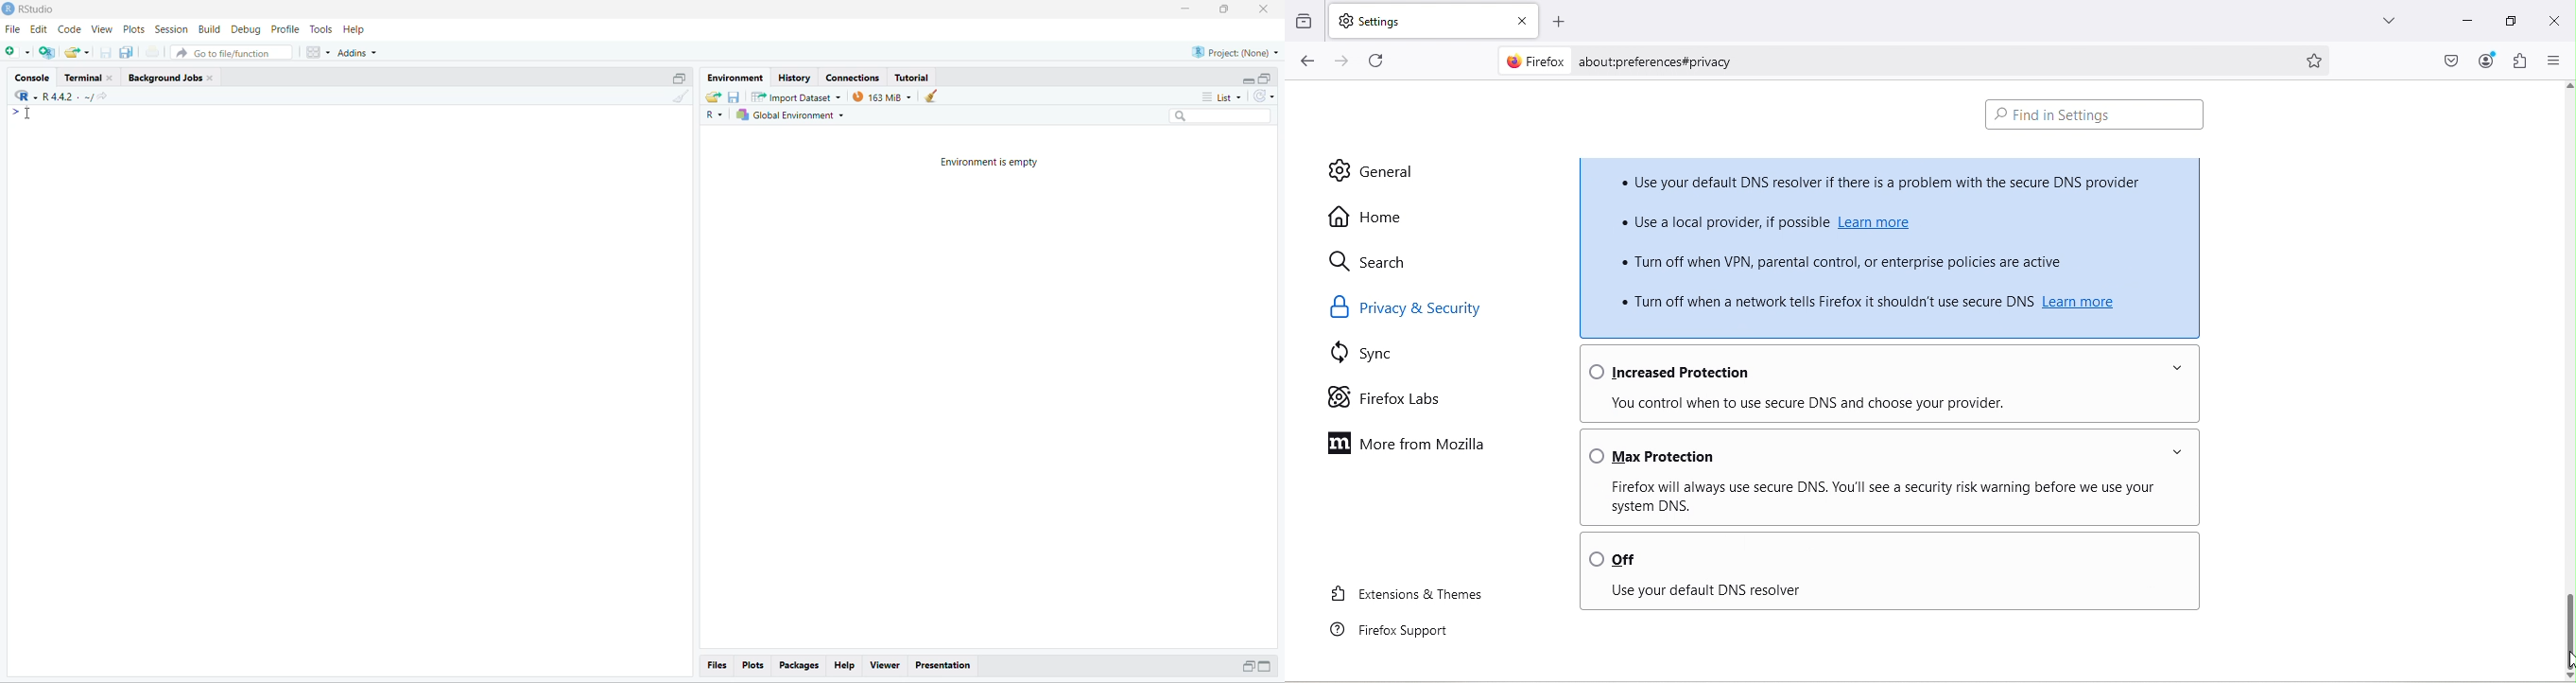 This screenshot has height=700, width=2576. What do you see at coordinates (2557, 25) in the screenshot?
I see `close` at bounding box center [2557, 25].